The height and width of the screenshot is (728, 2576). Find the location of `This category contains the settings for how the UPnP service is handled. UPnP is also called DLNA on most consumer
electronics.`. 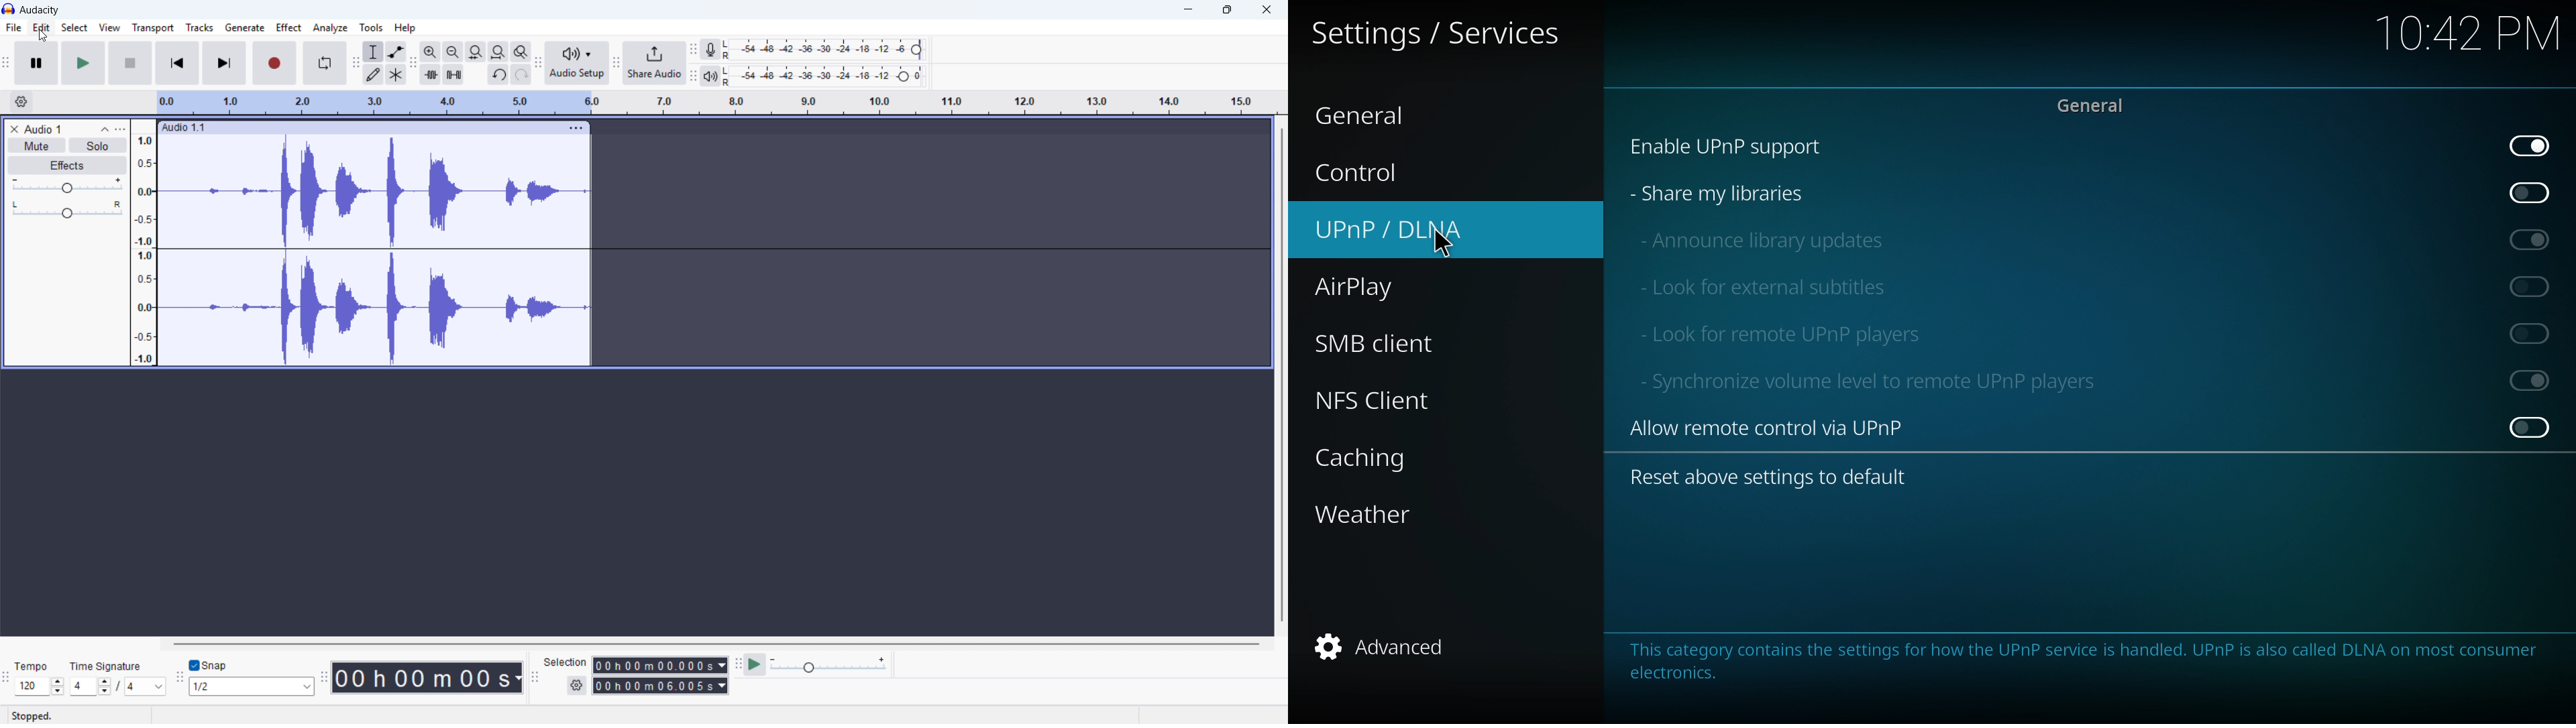

This category contains the settings for how the UPnP service is handled. UPnP is also called DLNA on most consumer
electronics. is located at coordinates (2084, 665).